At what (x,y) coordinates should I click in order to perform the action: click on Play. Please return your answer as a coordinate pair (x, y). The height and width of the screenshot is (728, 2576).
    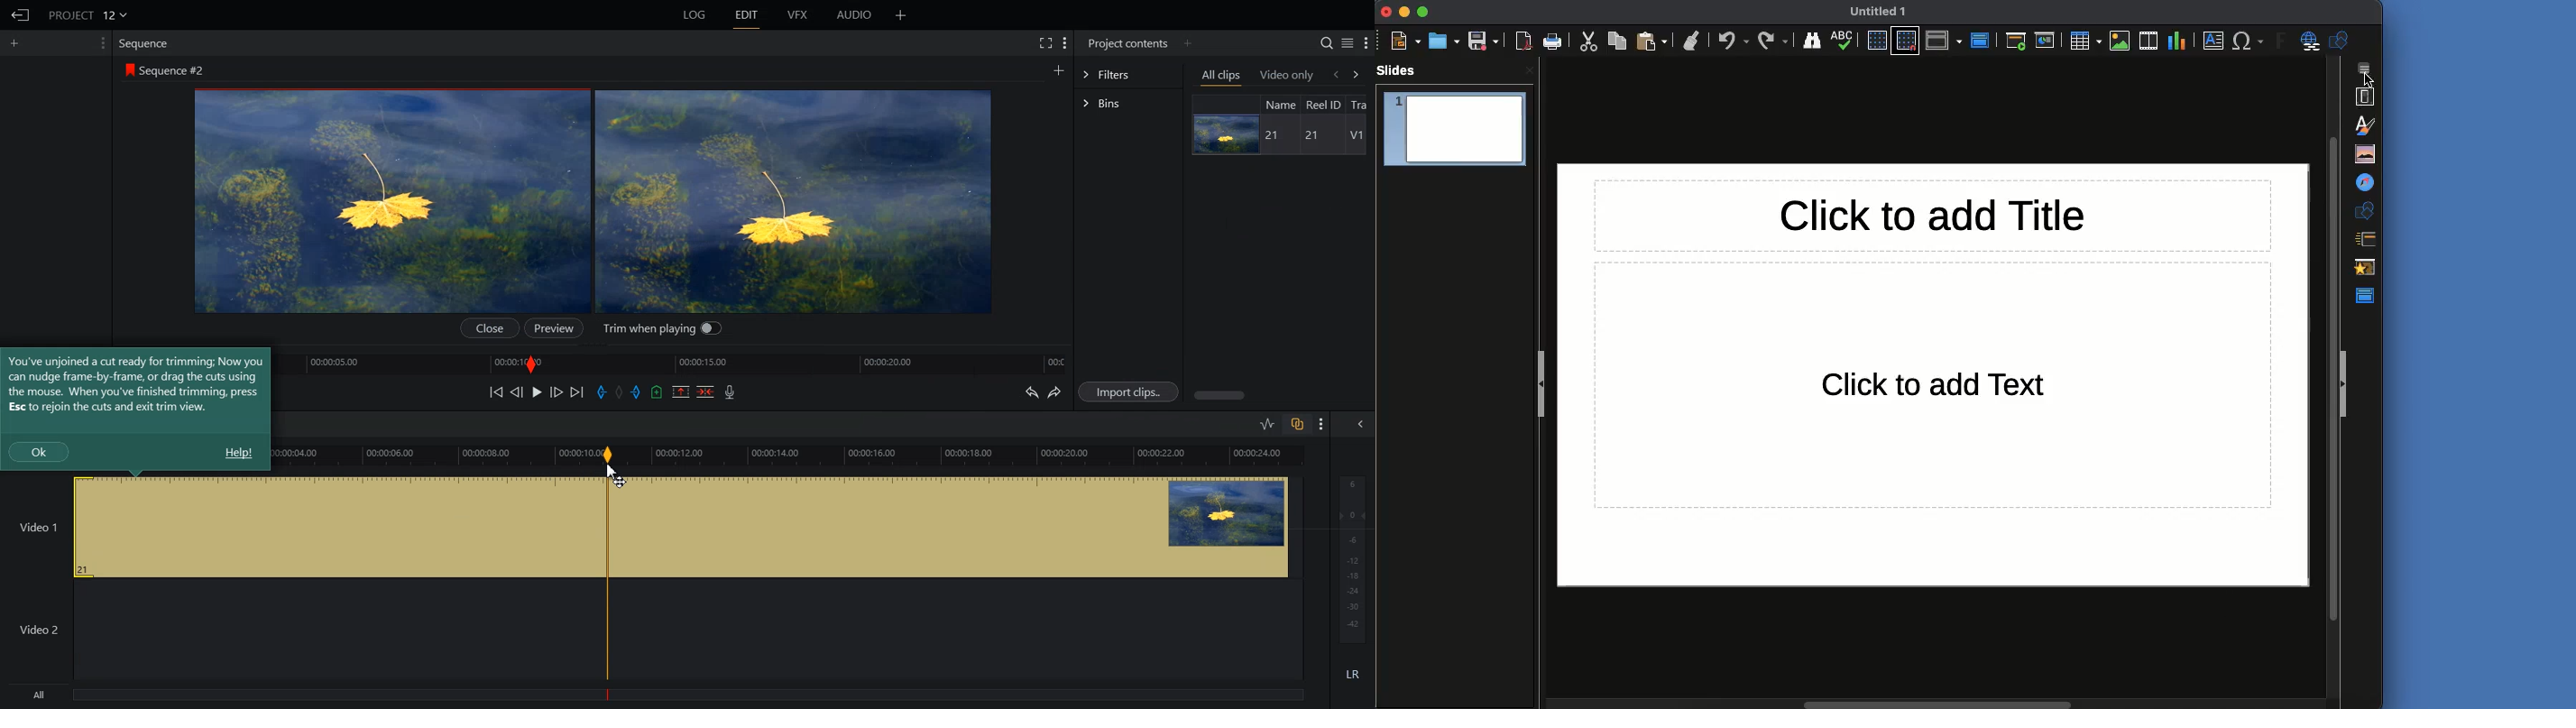
    Looking at the image, I should click on (537, 392).